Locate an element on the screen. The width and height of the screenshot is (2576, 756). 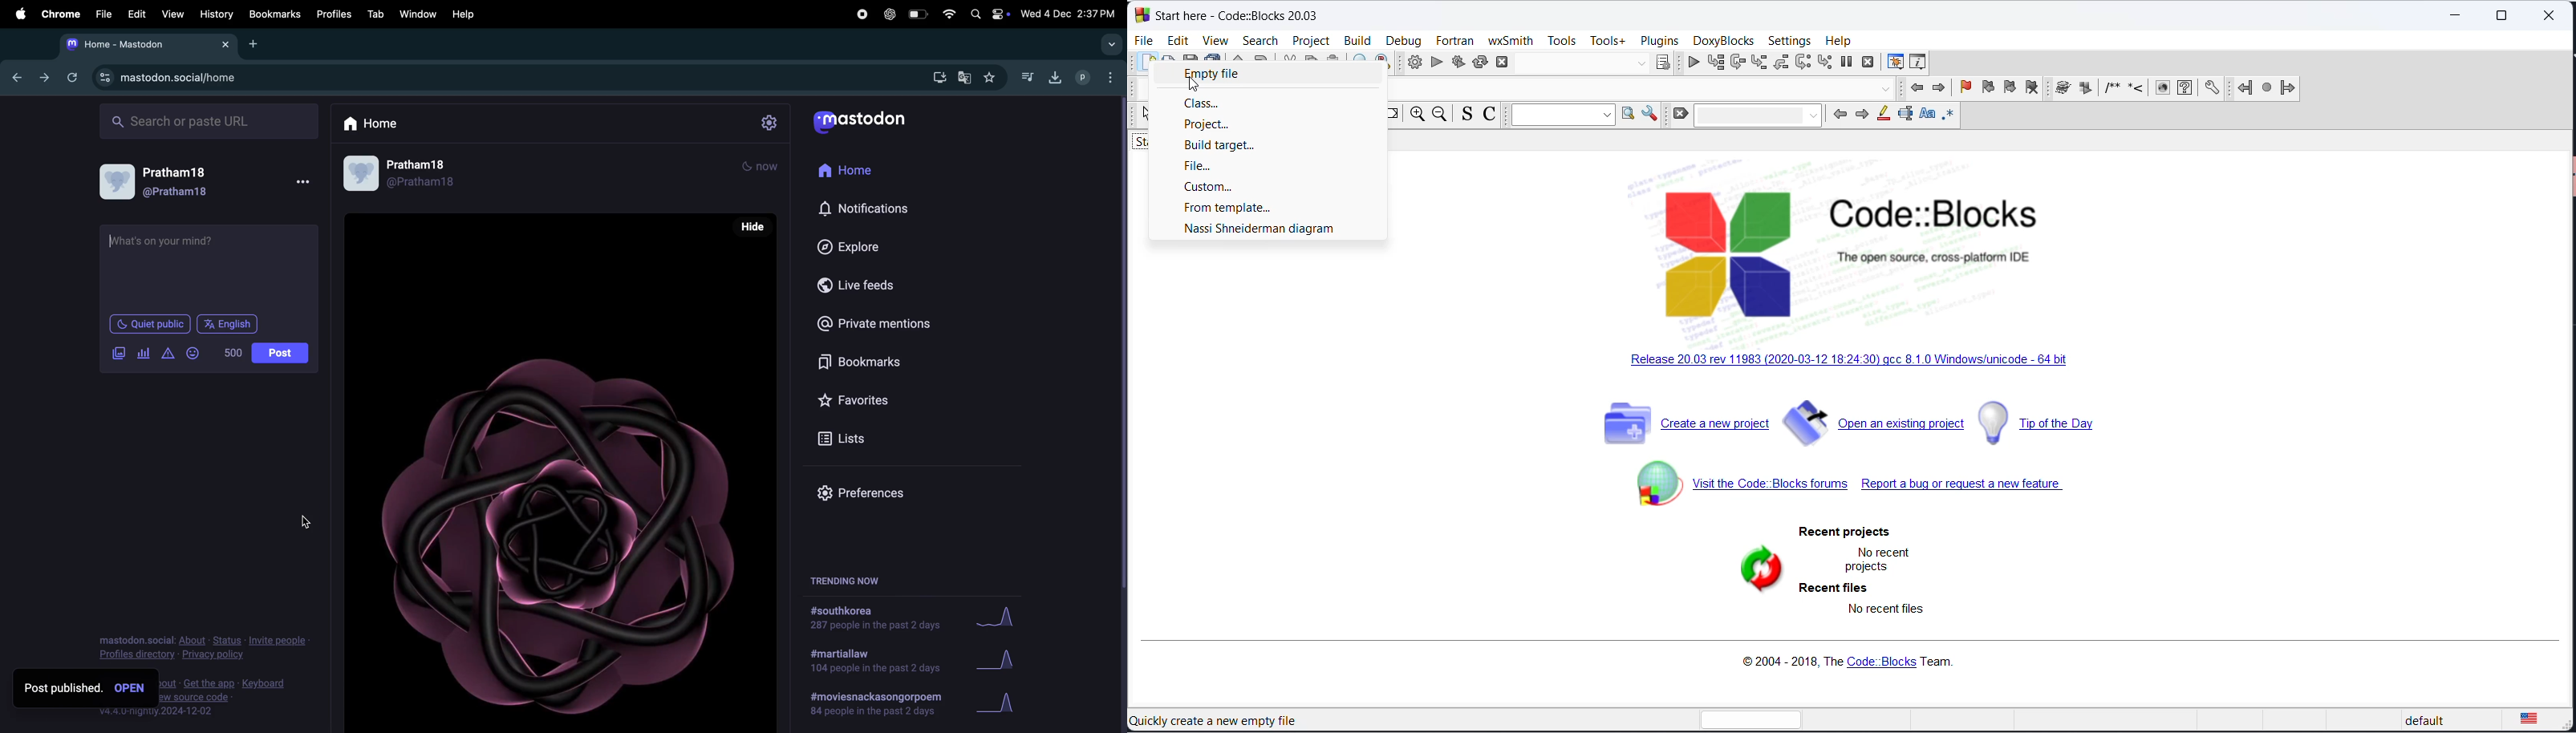
#south korea is located at coordinates (877, 617).